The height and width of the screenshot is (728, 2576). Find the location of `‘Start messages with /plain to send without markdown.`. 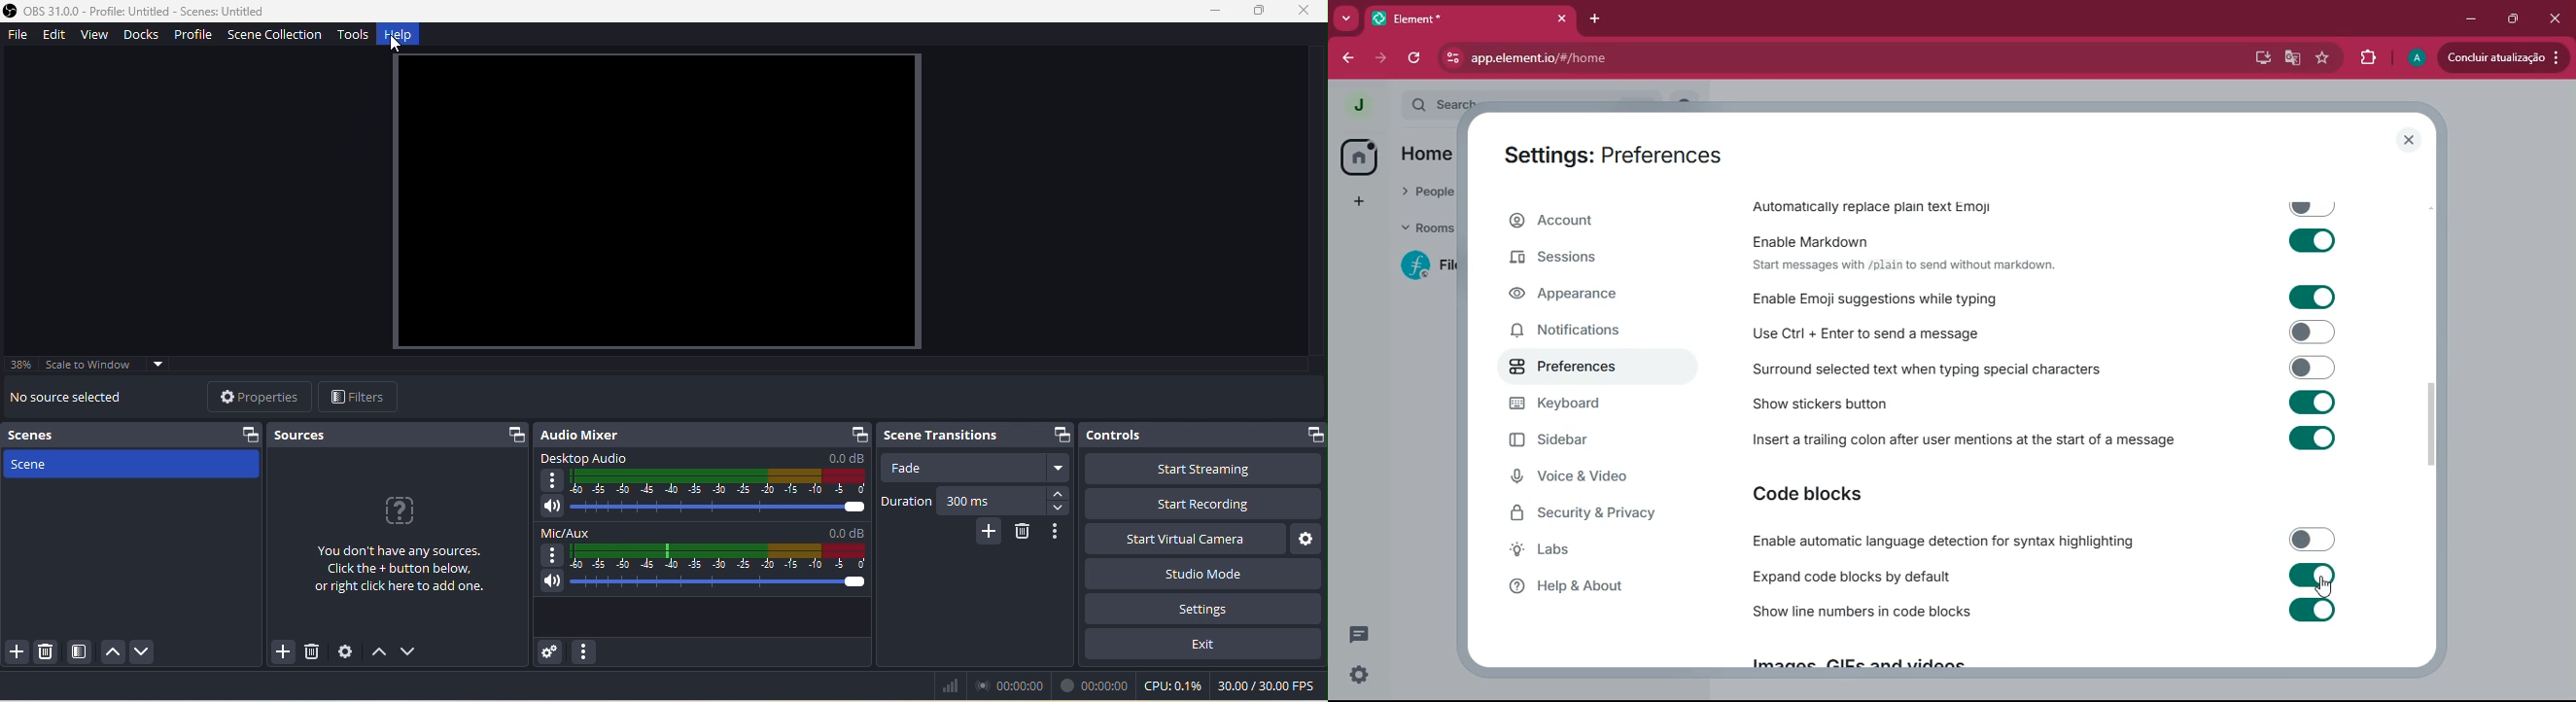

‘Start messages with /plain to send without markdown. is located at coordinates (1911, 266).